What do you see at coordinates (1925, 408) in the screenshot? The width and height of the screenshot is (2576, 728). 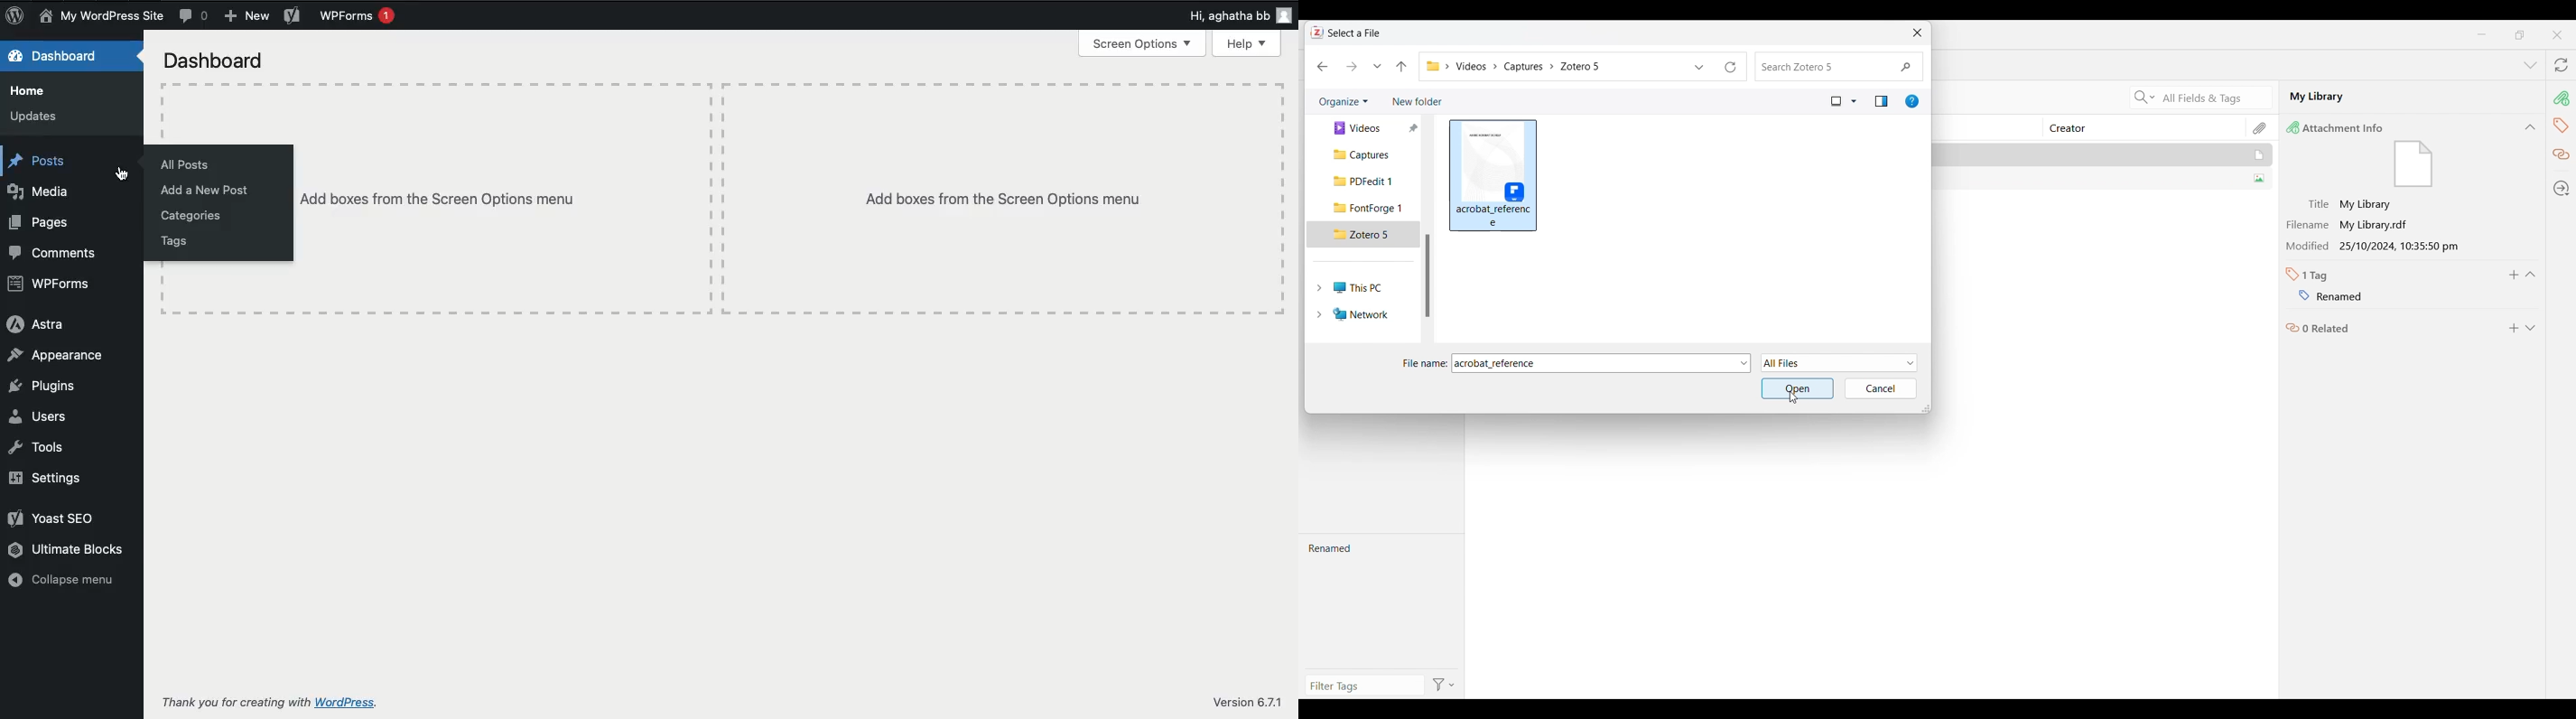 I see `Change dimension of window` at bounding box center [1925, 408].